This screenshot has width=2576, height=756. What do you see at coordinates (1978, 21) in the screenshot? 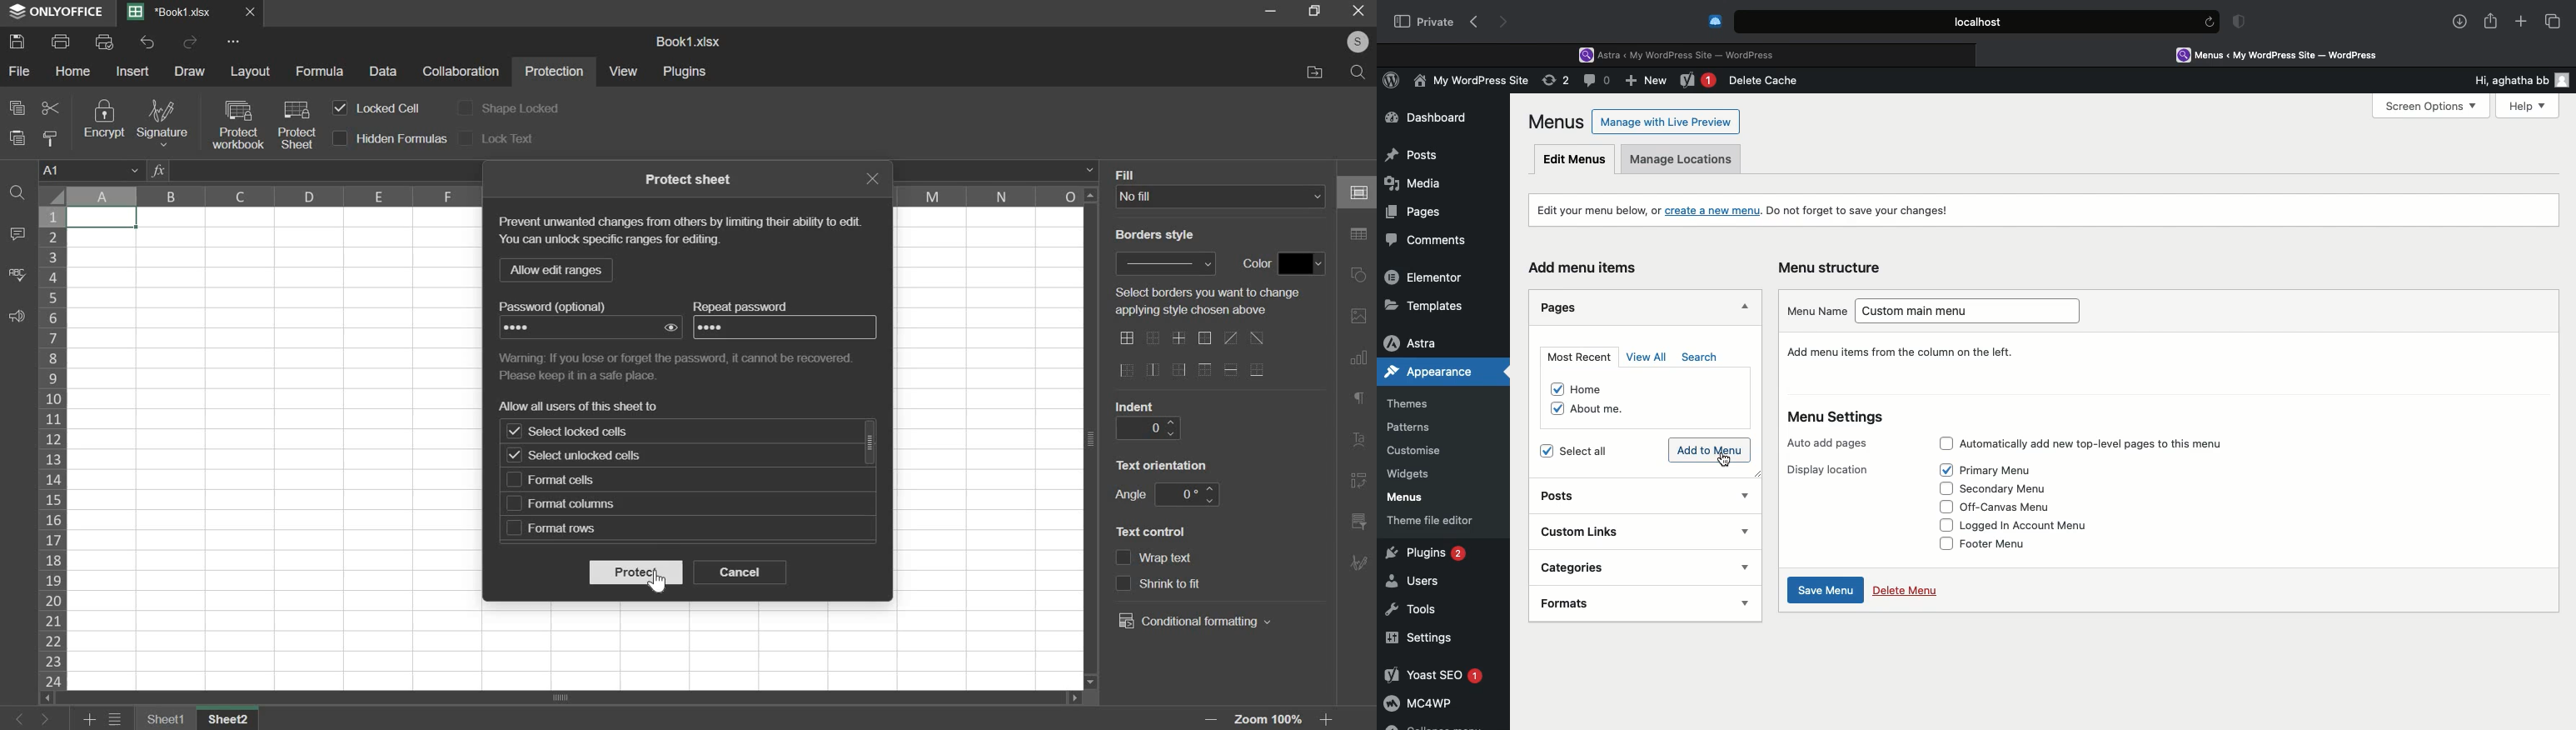
I see `Local.host` at bounding box center [1978, 21].